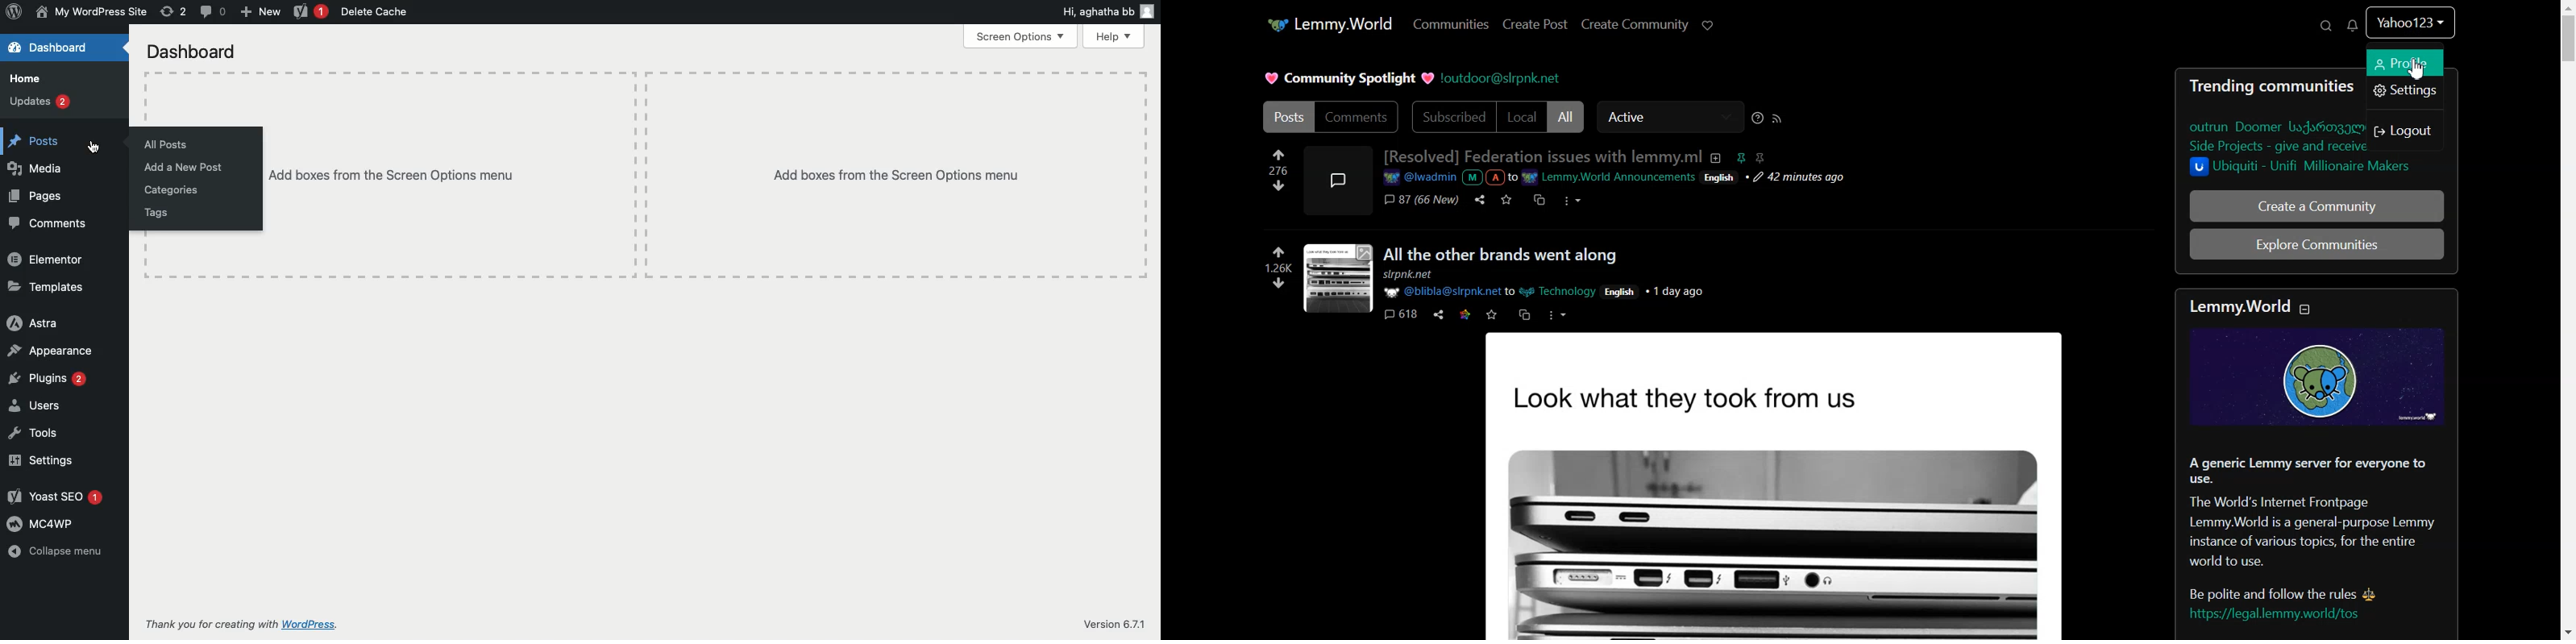 The image size is (2576, 644). What do you see at coordinates (1285, 260) in the screenshot?
I see `*
26K` at bounding box center [1285, 260].